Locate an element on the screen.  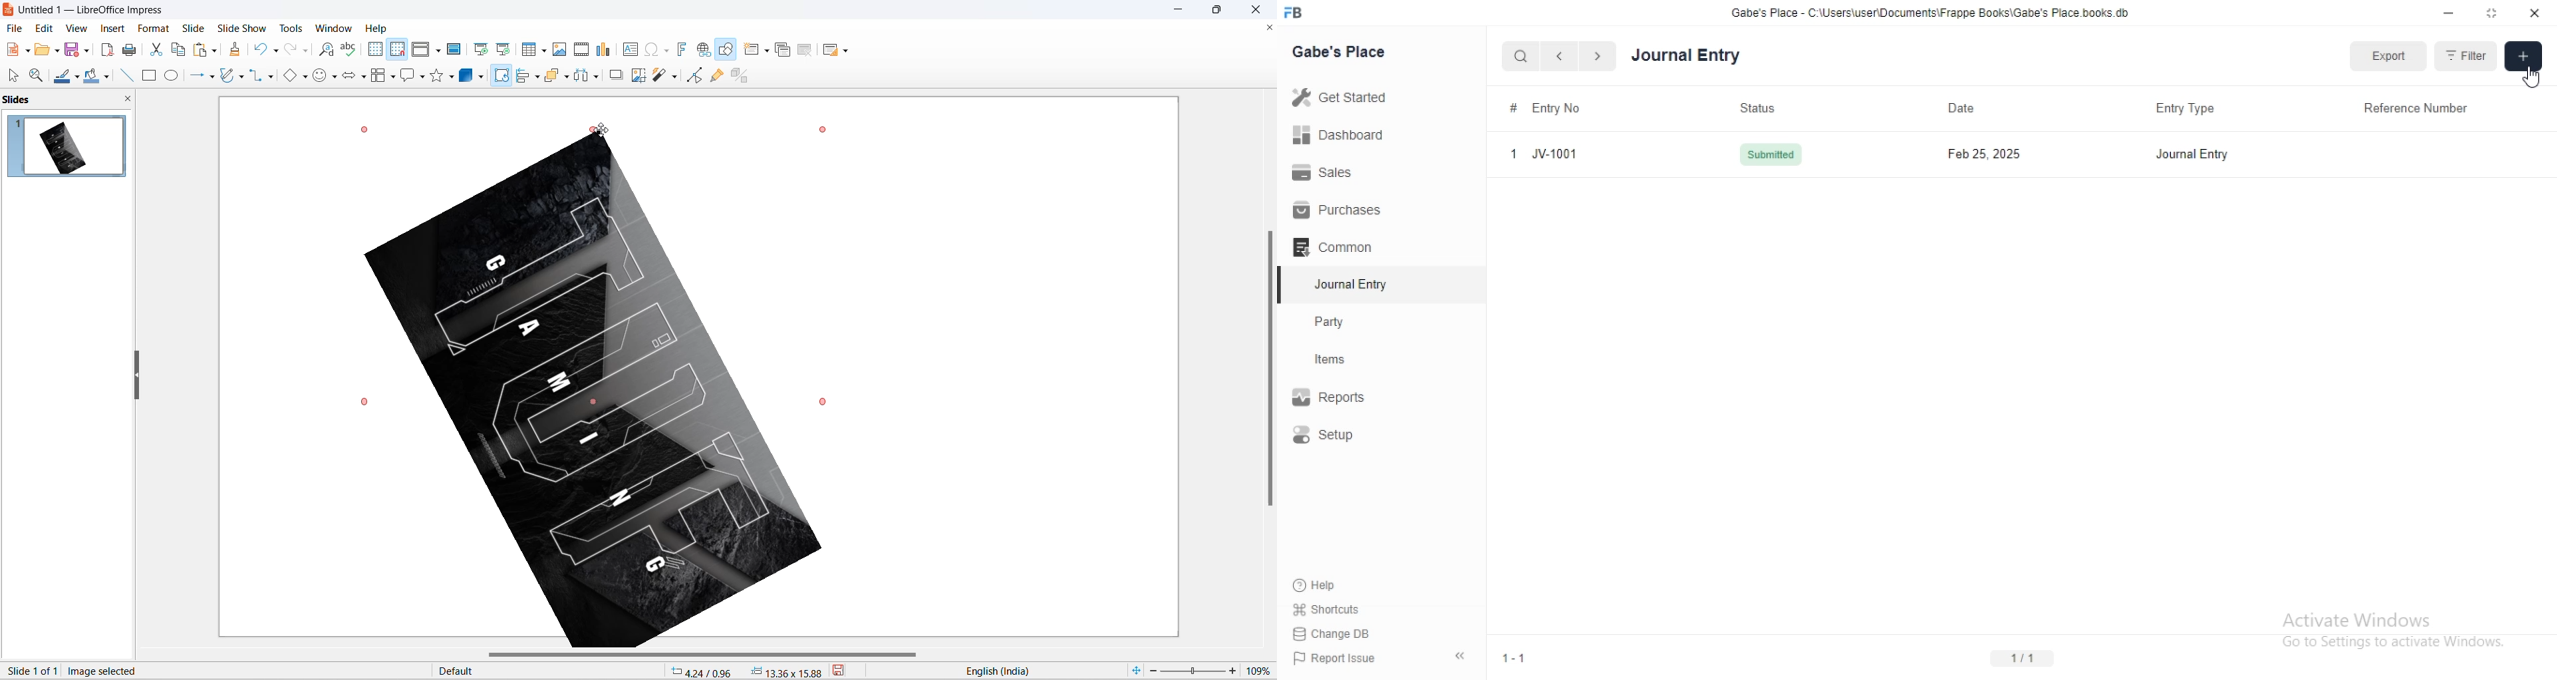
display views option is located at coordinates (438, 51).